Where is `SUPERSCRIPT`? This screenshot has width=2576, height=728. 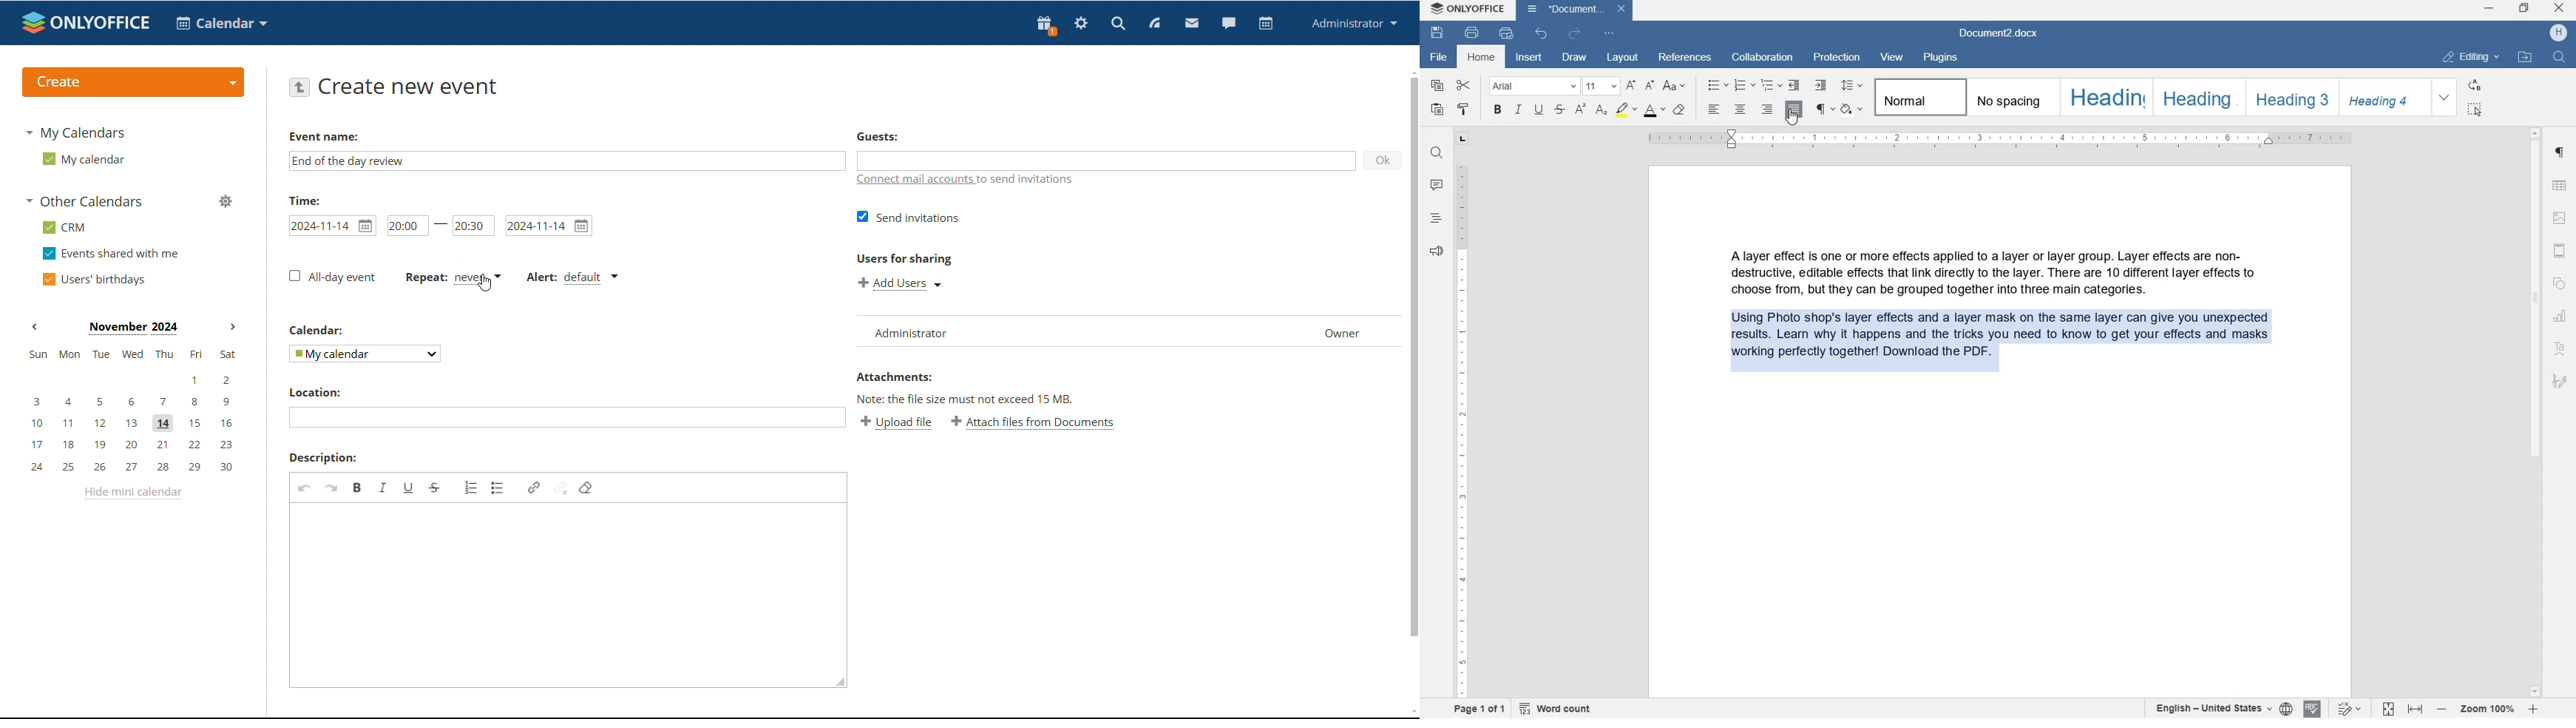
SUPERSCRIPT is located at coordinates (1580, 110).